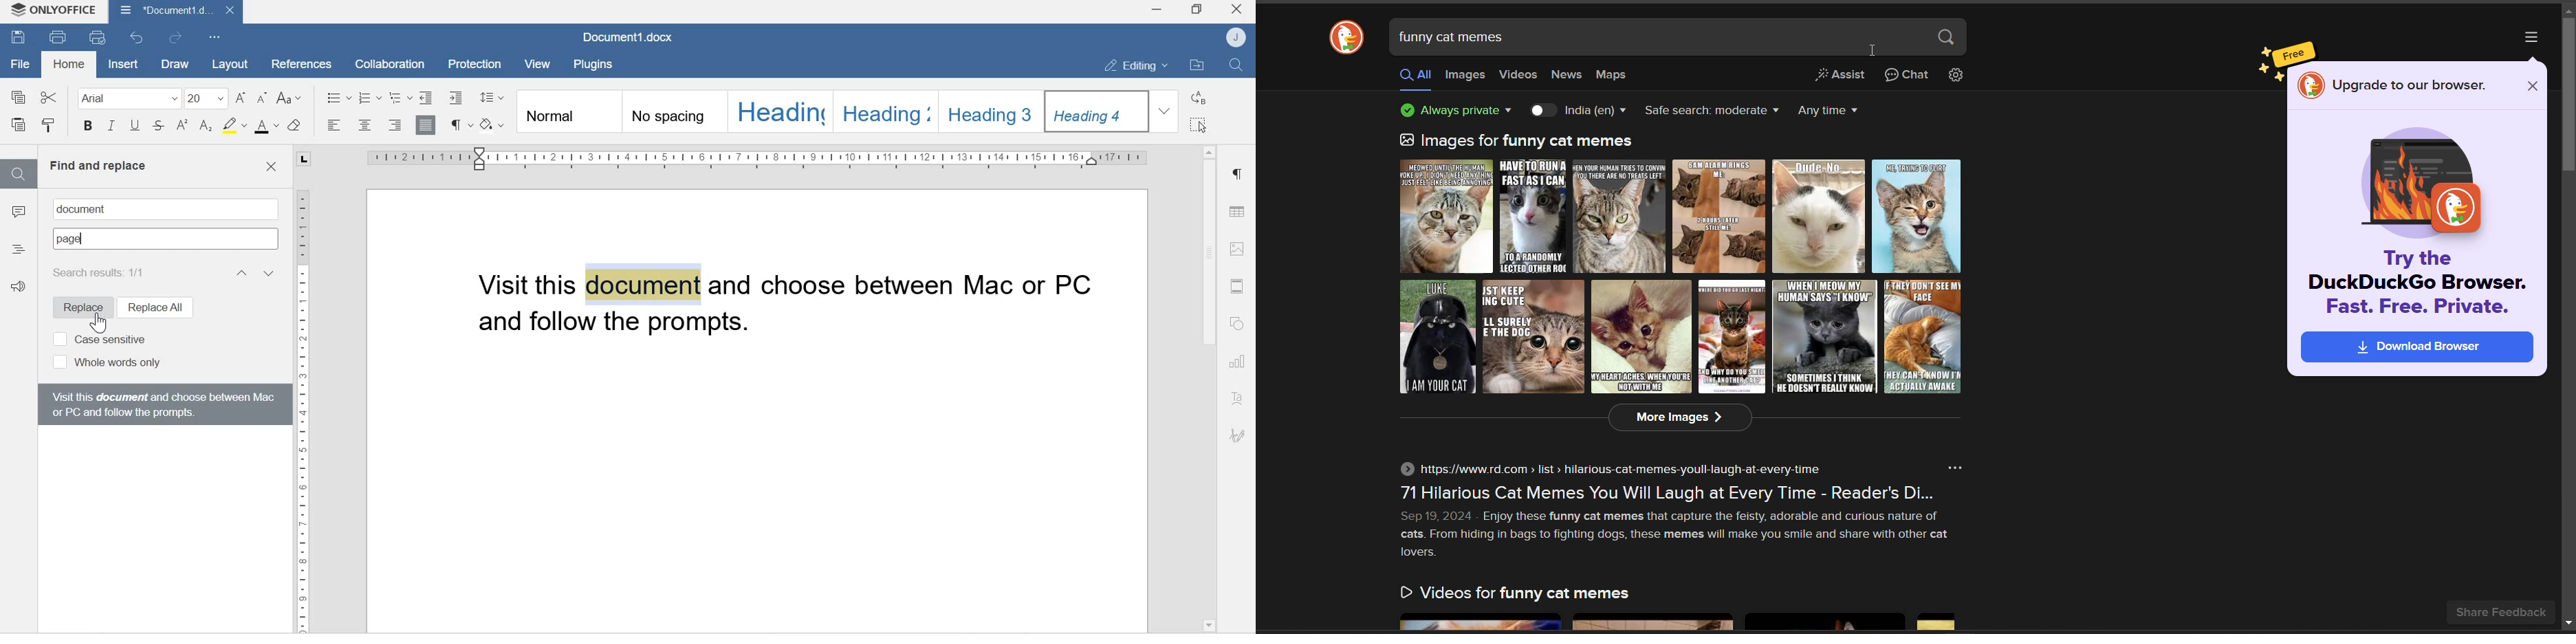 The image size is (2576, 644). What do you see at coordinates (297, 62) in the screenshot?
I see `References` at bounding box center [297, 62].